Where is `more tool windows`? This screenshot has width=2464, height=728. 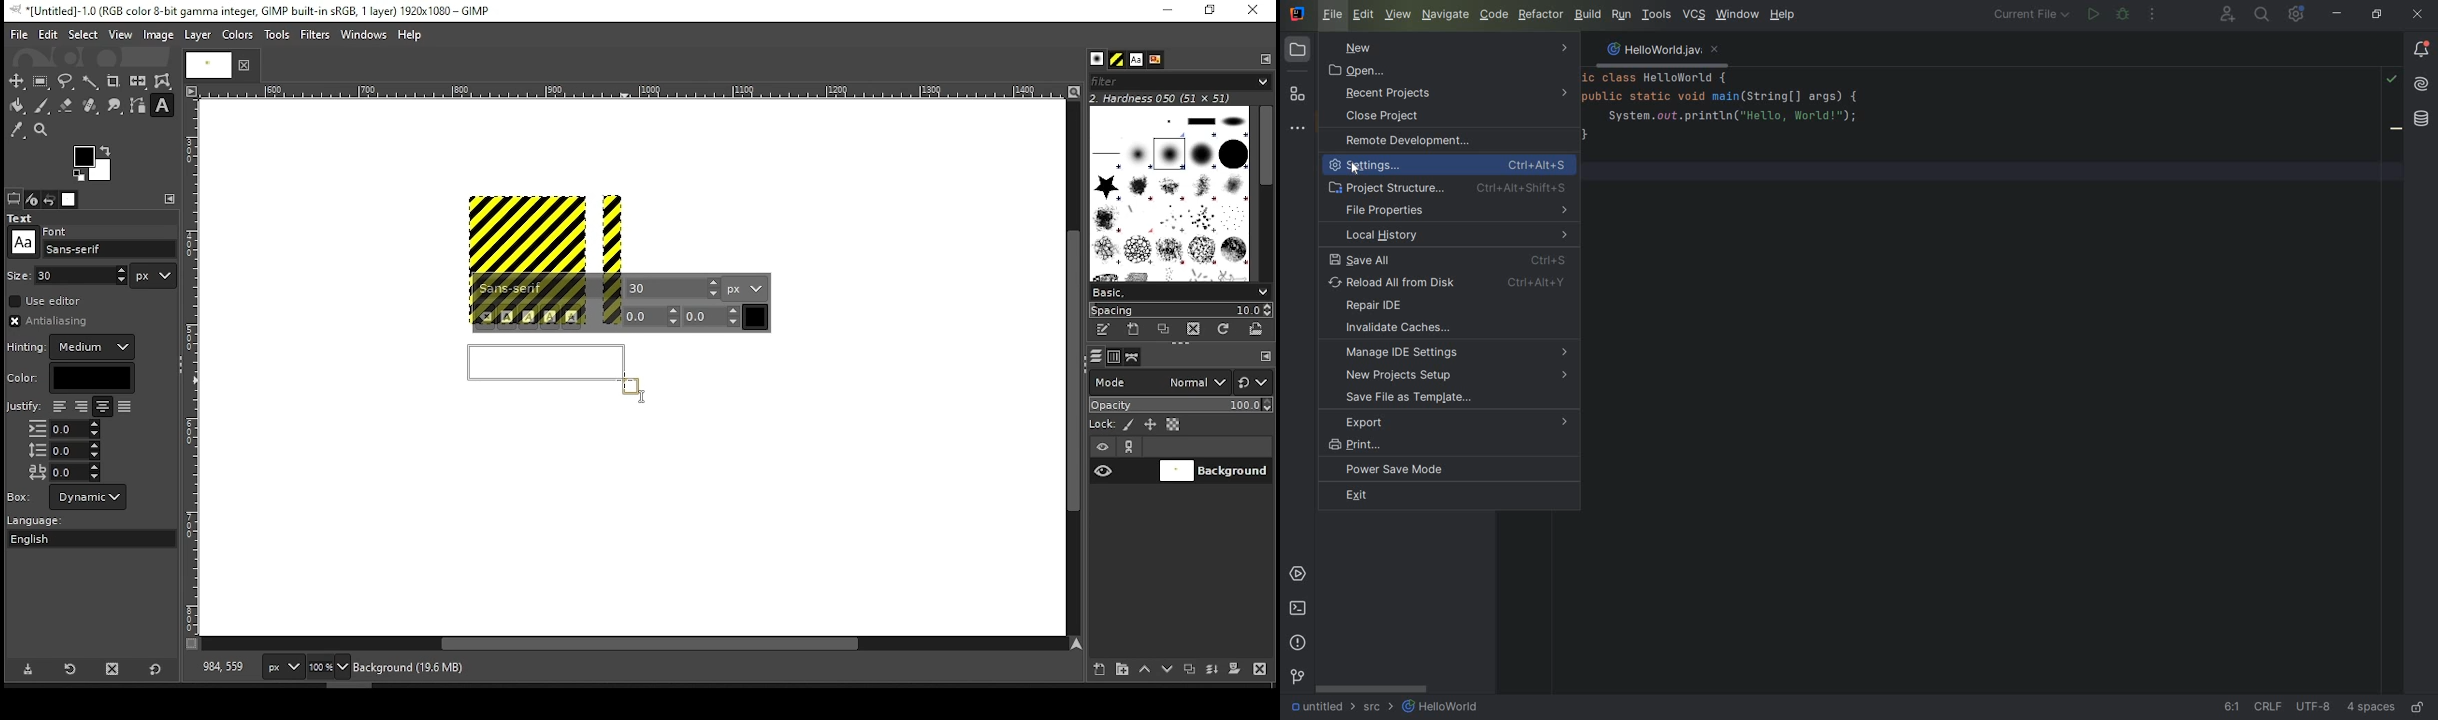
more tool windows is located at coordinates (1298, 128).